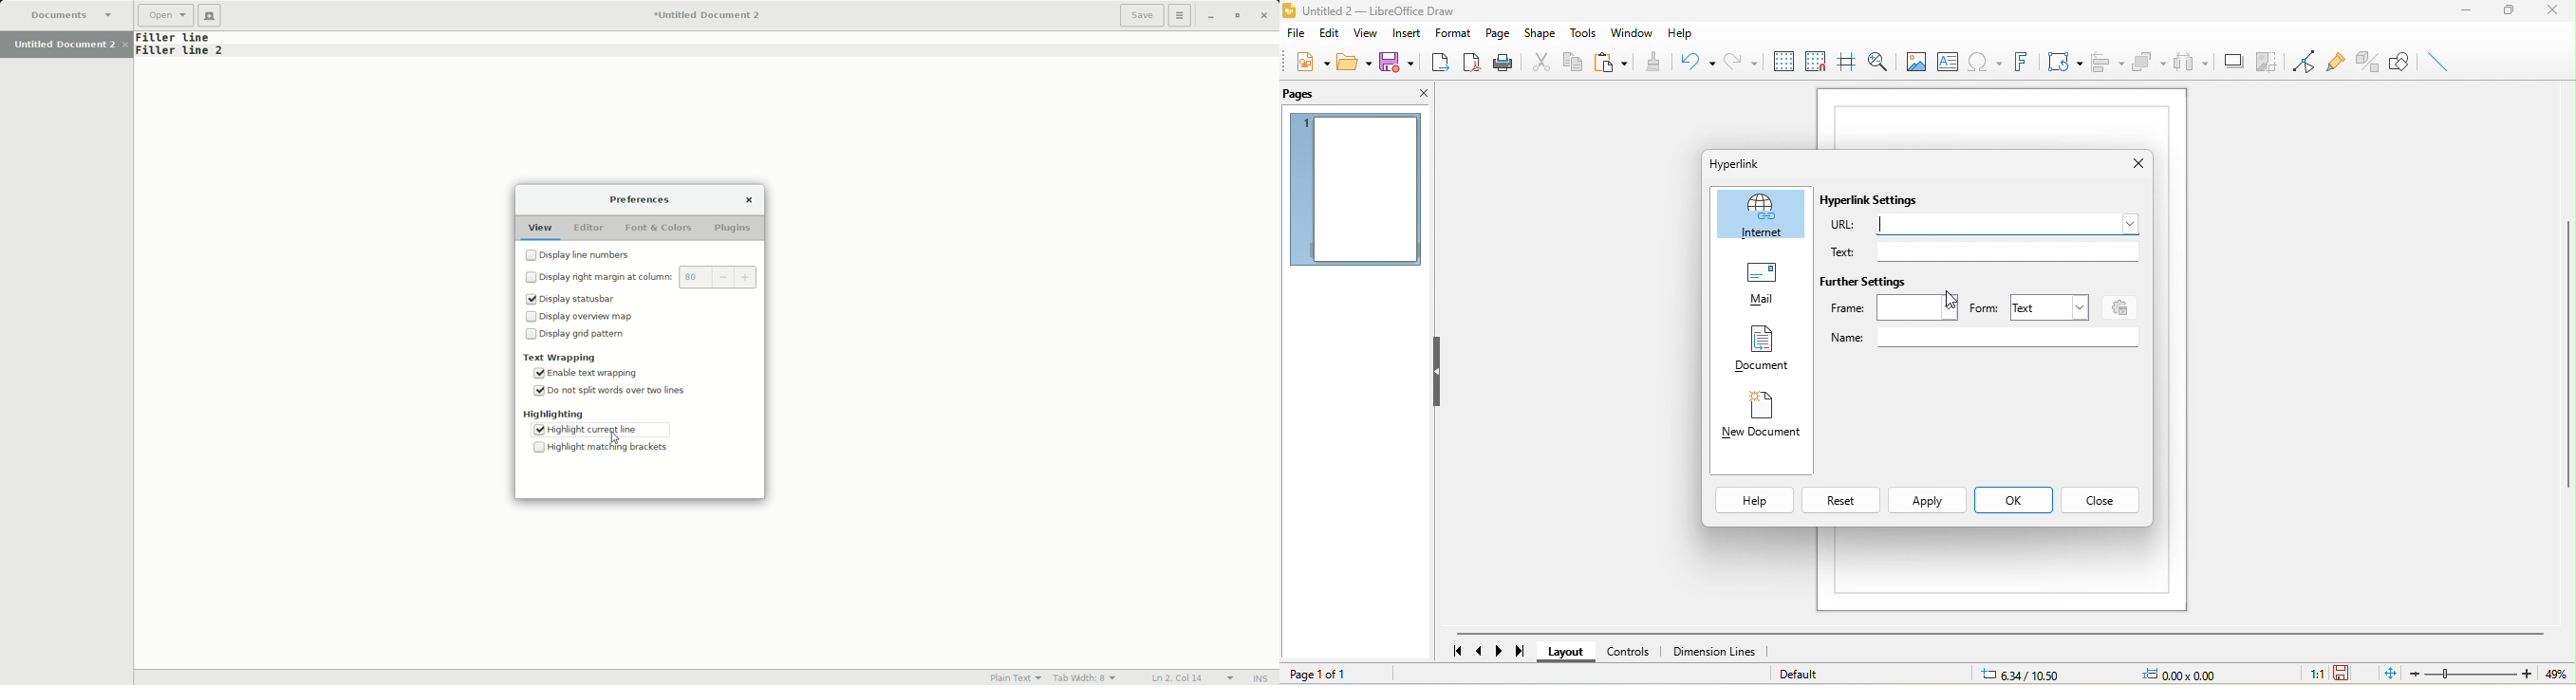 The height and width of the screenshot is (700, 2576). What do you see at coordinates (1457, 652) in the screenshot?
I see `first page` at bounding box center [1457, 652].